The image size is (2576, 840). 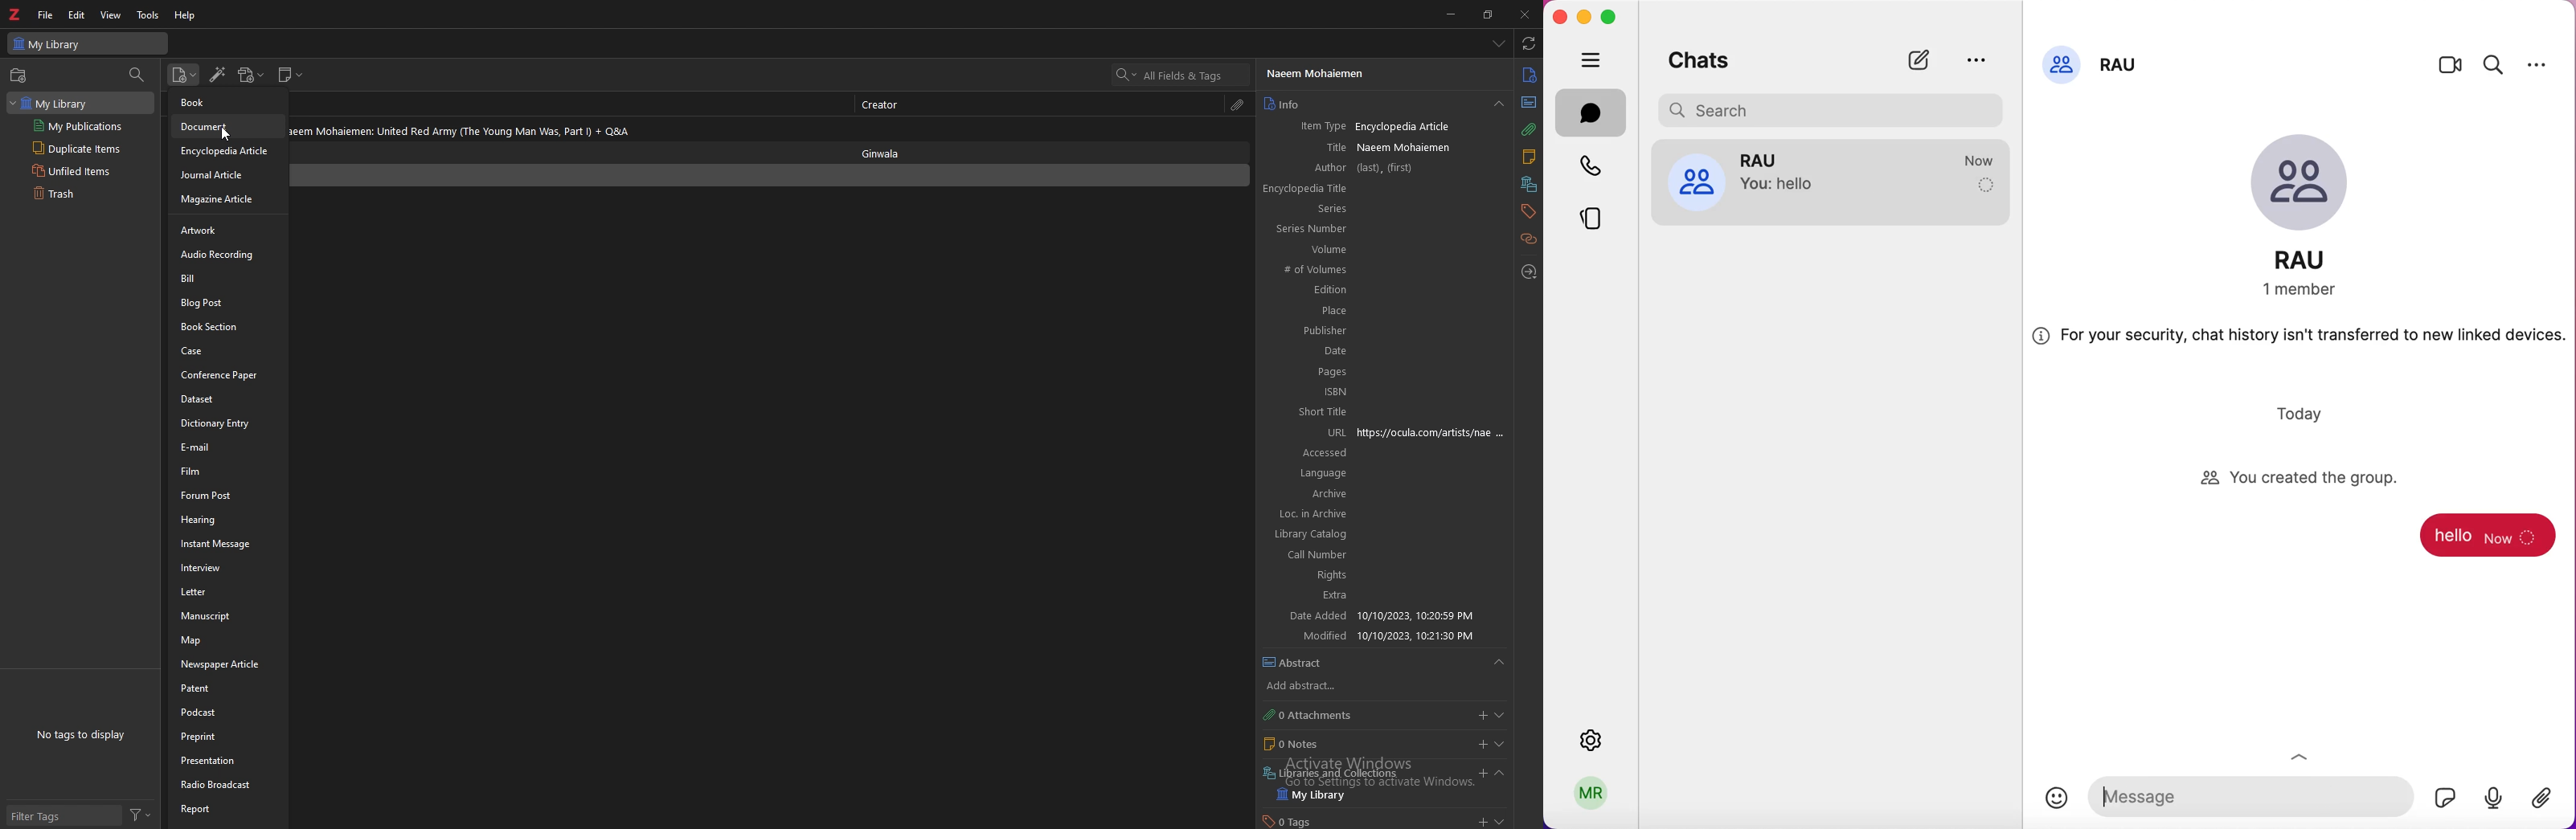 I want to click on file, so click(x=47, y=14).